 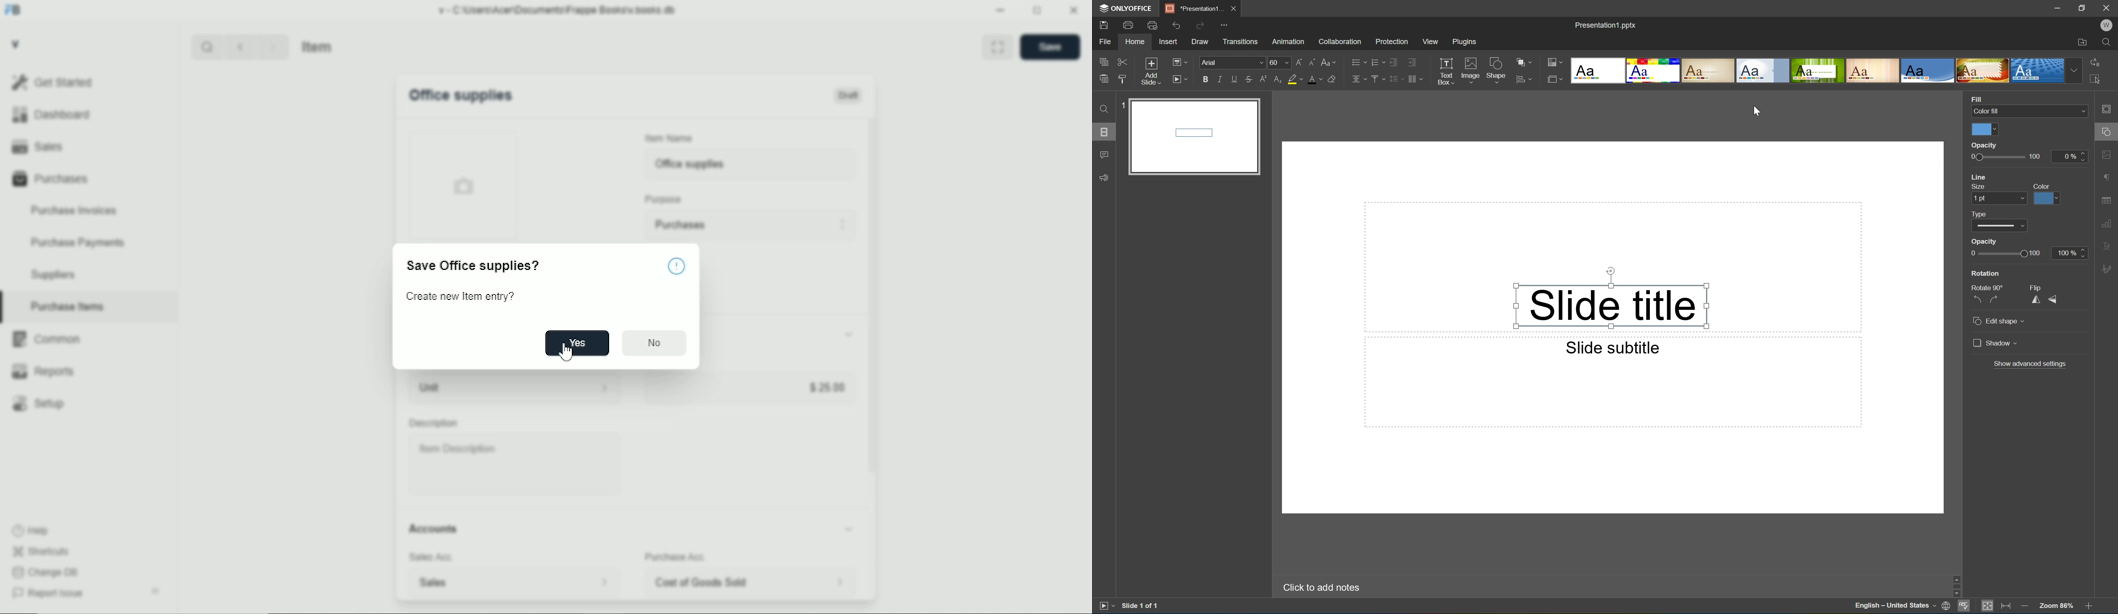 I want to click on File, so click(x=1108, y=42).